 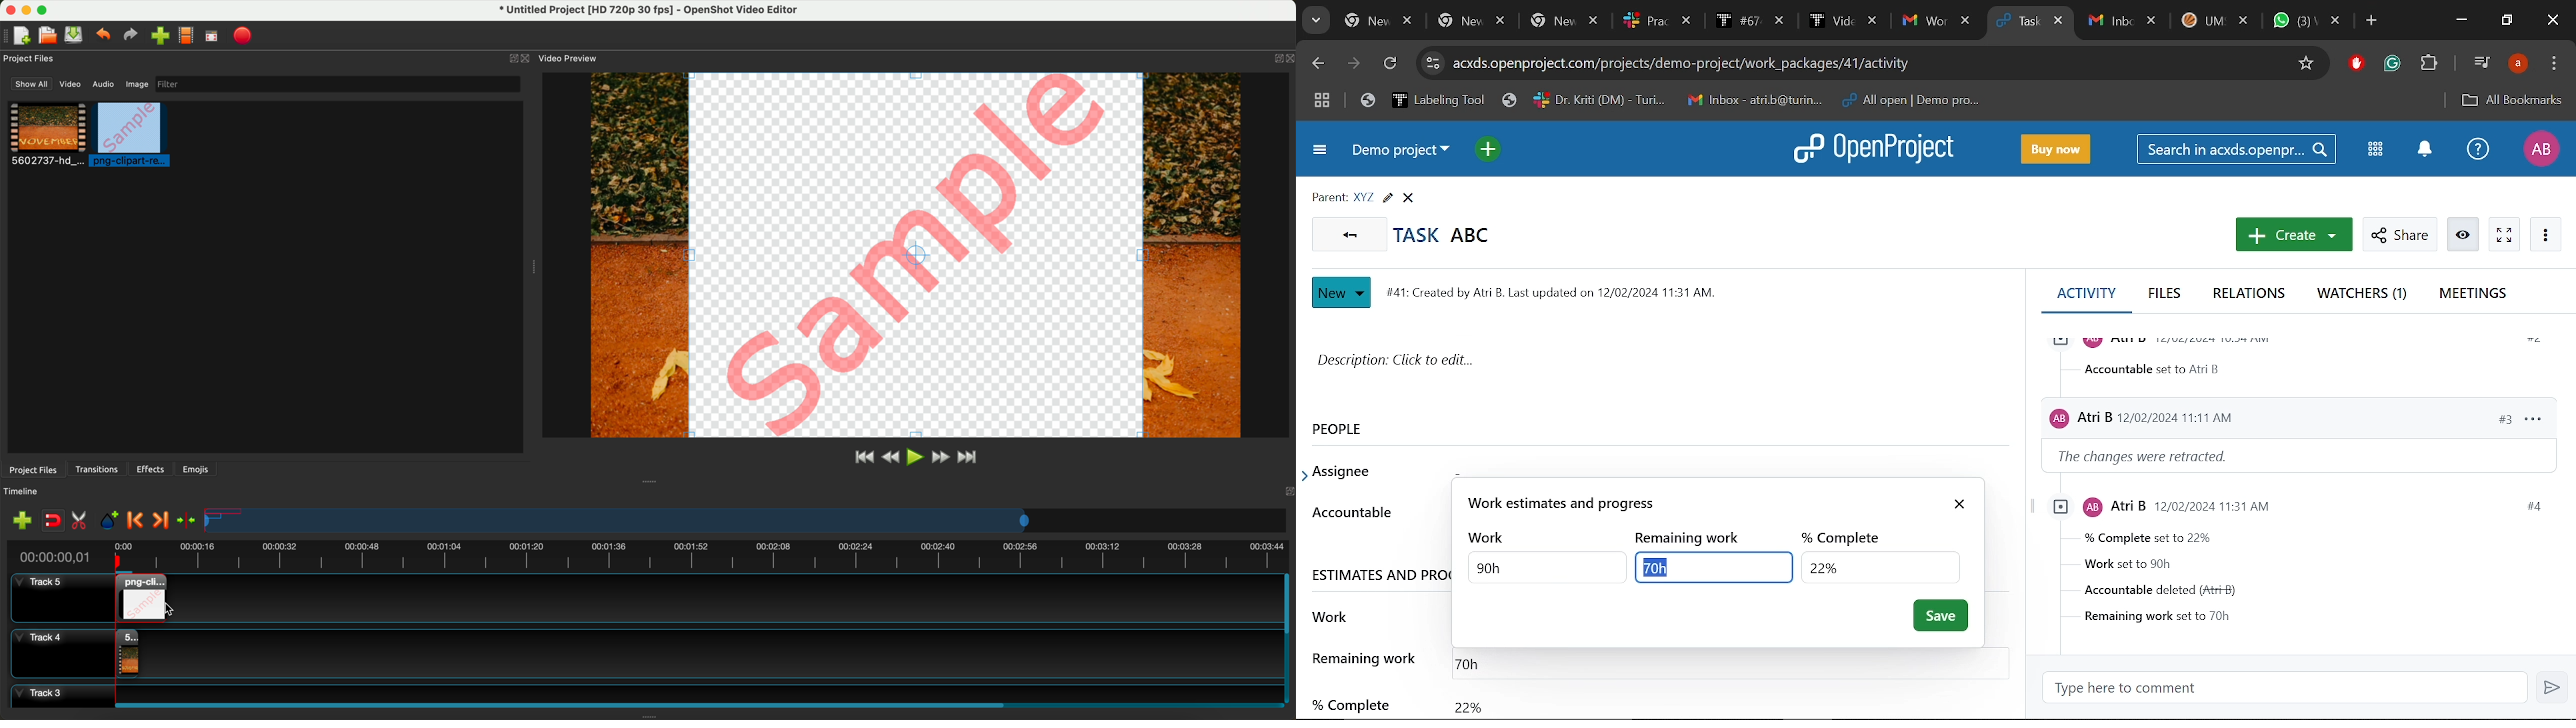 I want to click on scrollbar, so click(x=2021, y=436).